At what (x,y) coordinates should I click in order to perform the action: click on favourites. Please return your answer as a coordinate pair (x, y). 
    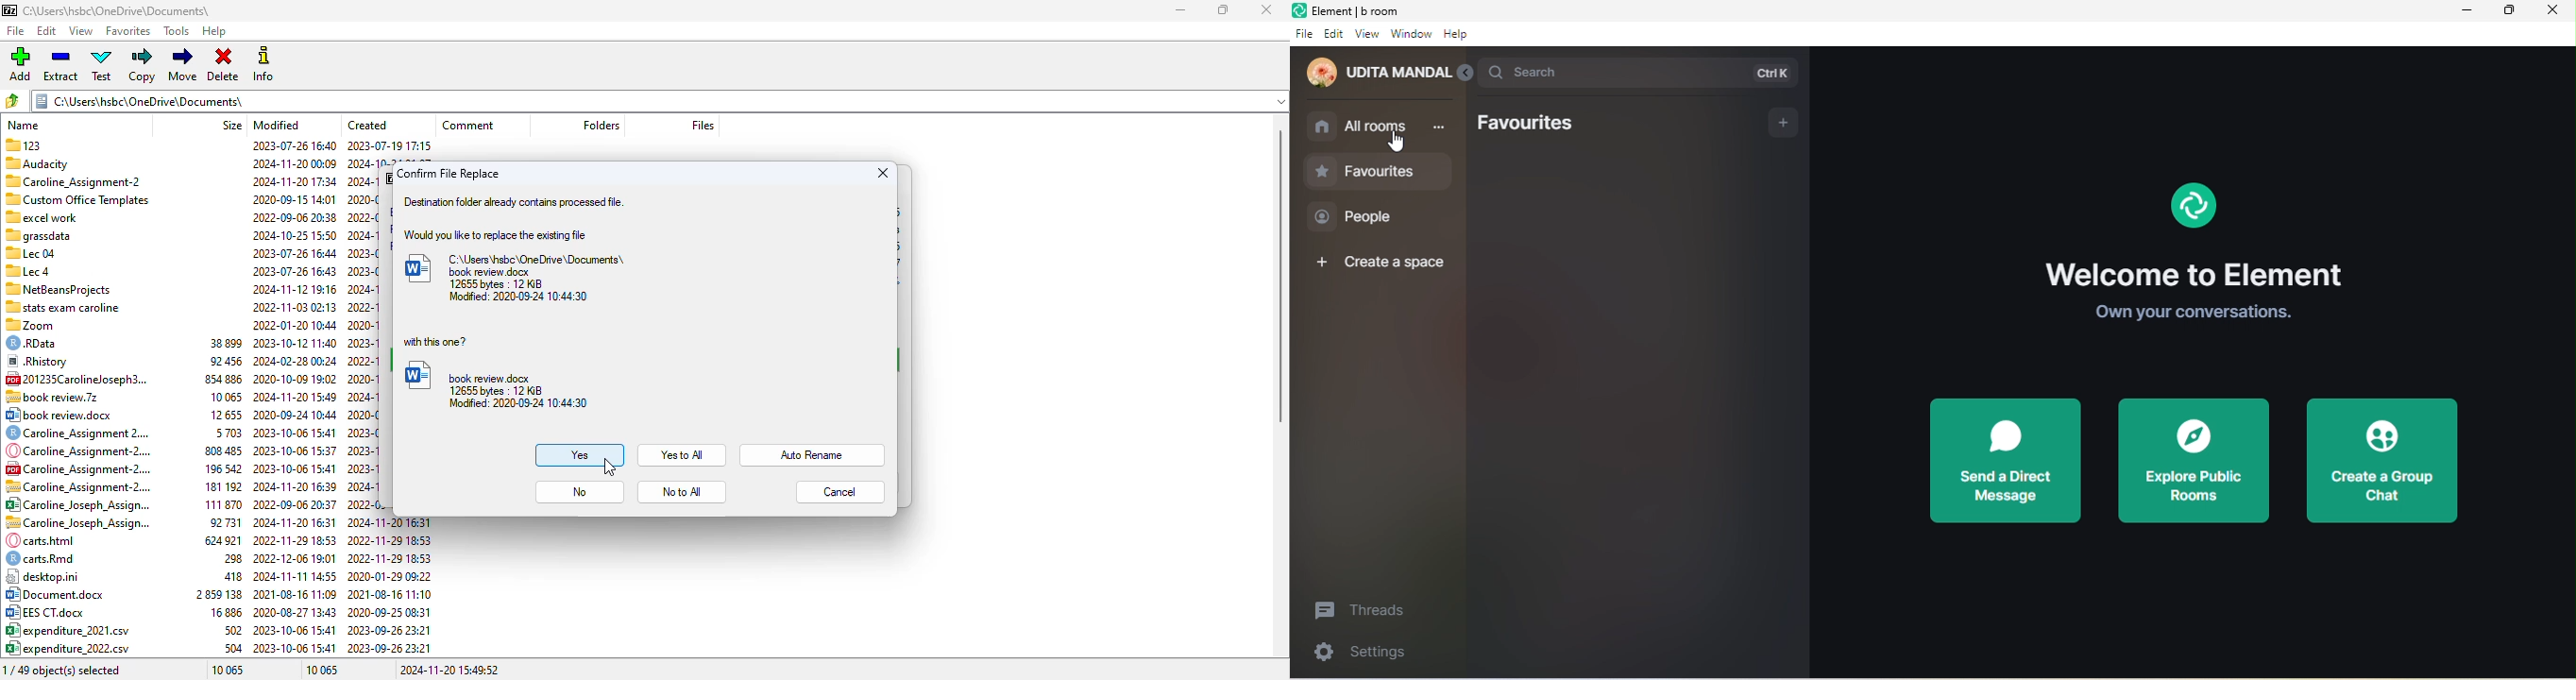
    Looking at the image, I should click on (1527, 123).